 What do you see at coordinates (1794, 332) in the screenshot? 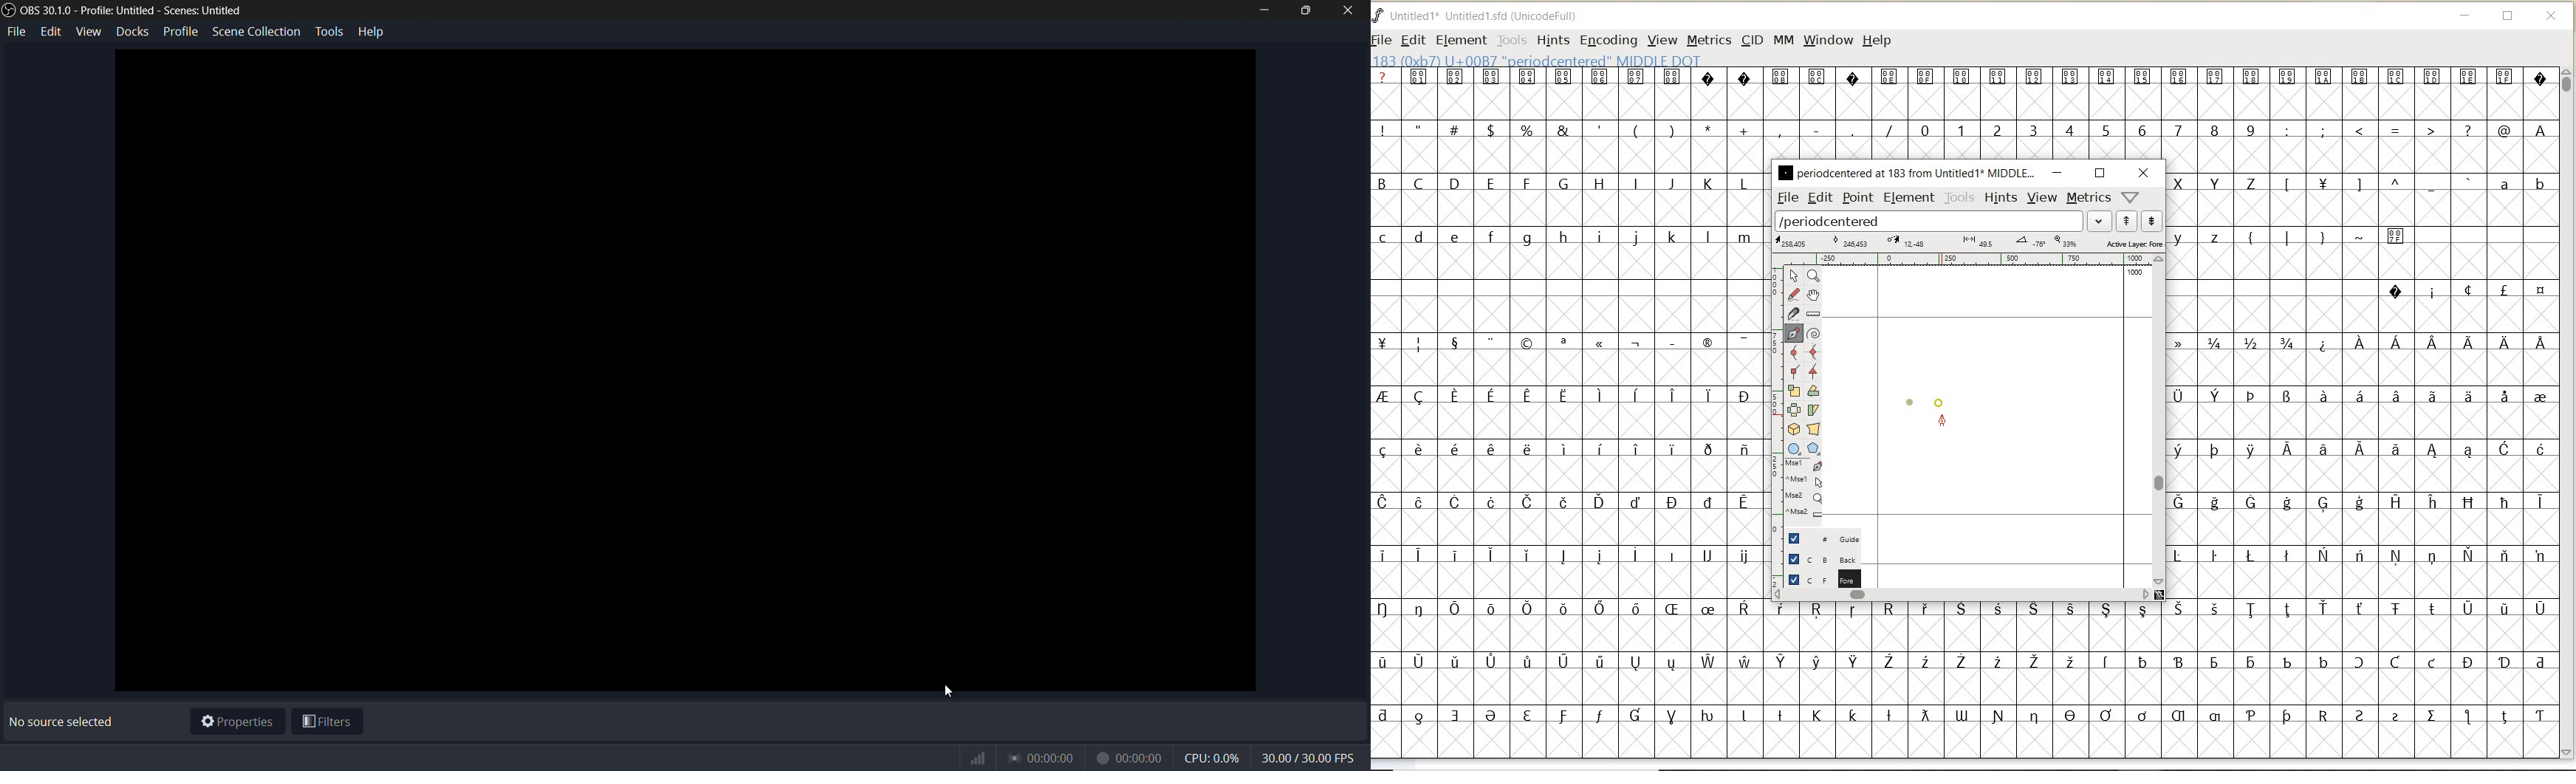
I see `add a point, then drag out its control points` at bounding box center [1794, 332].